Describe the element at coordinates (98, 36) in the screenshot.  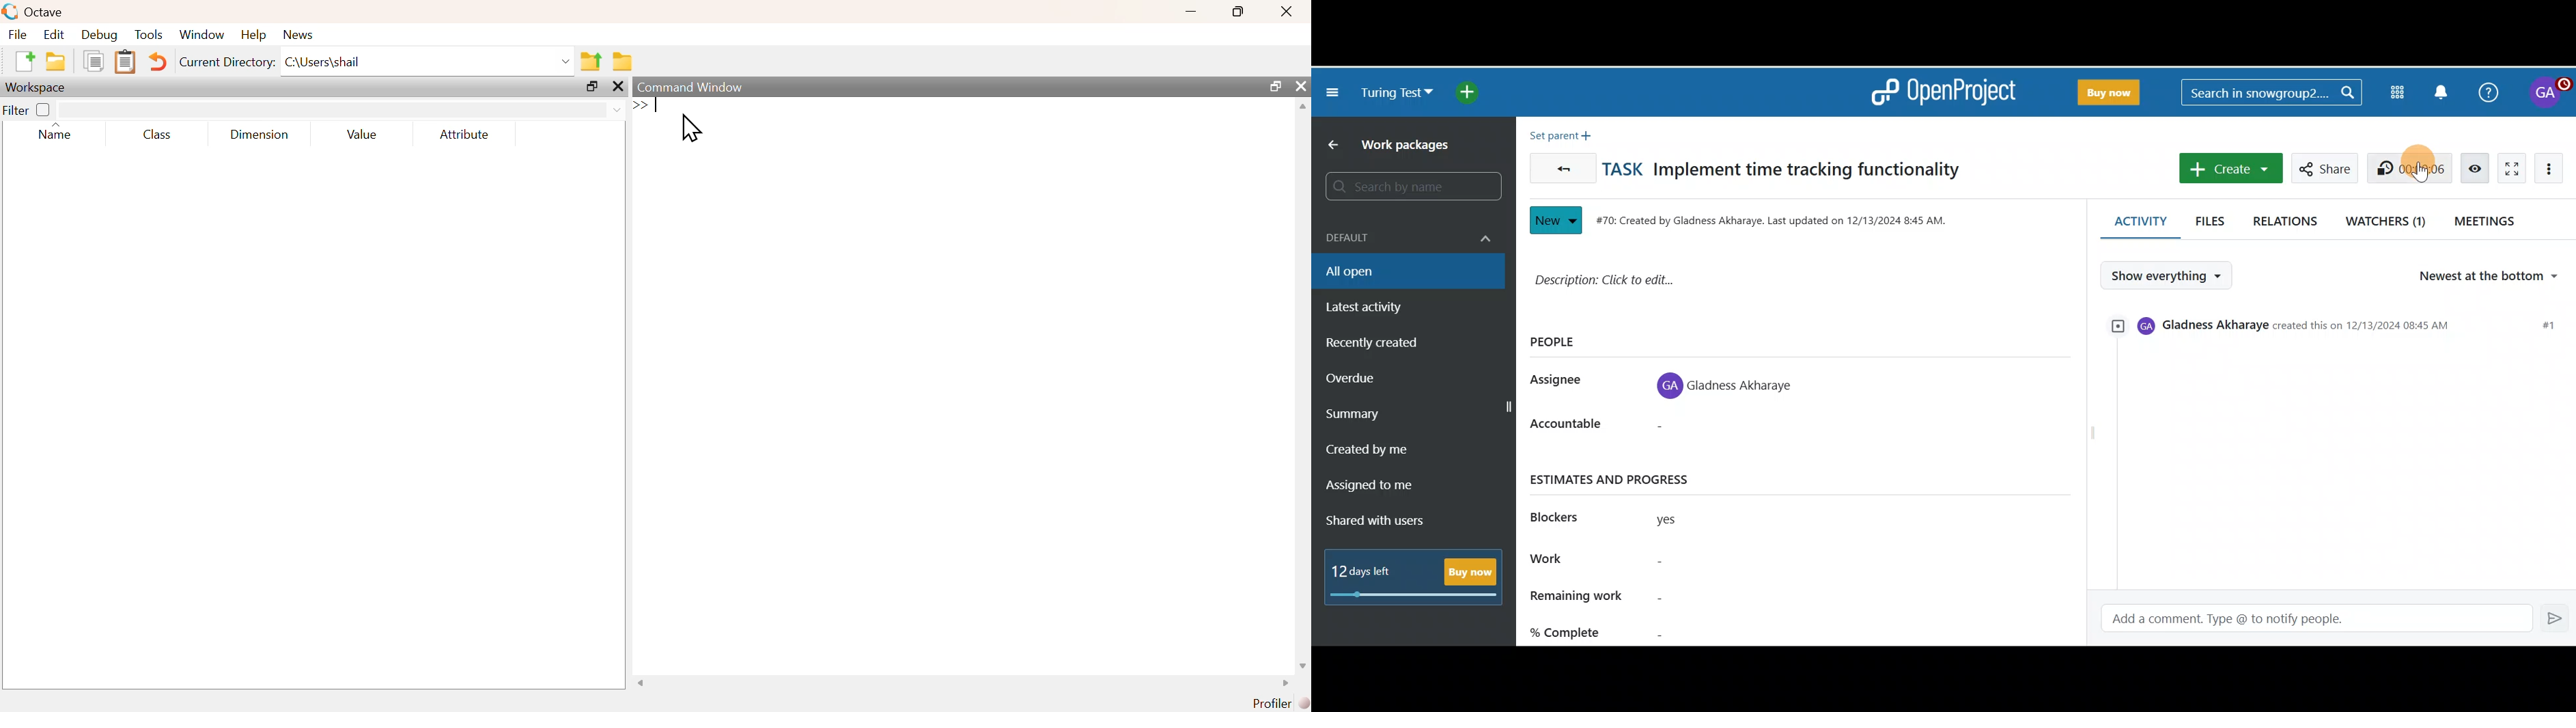
I see `Debug` at that location.